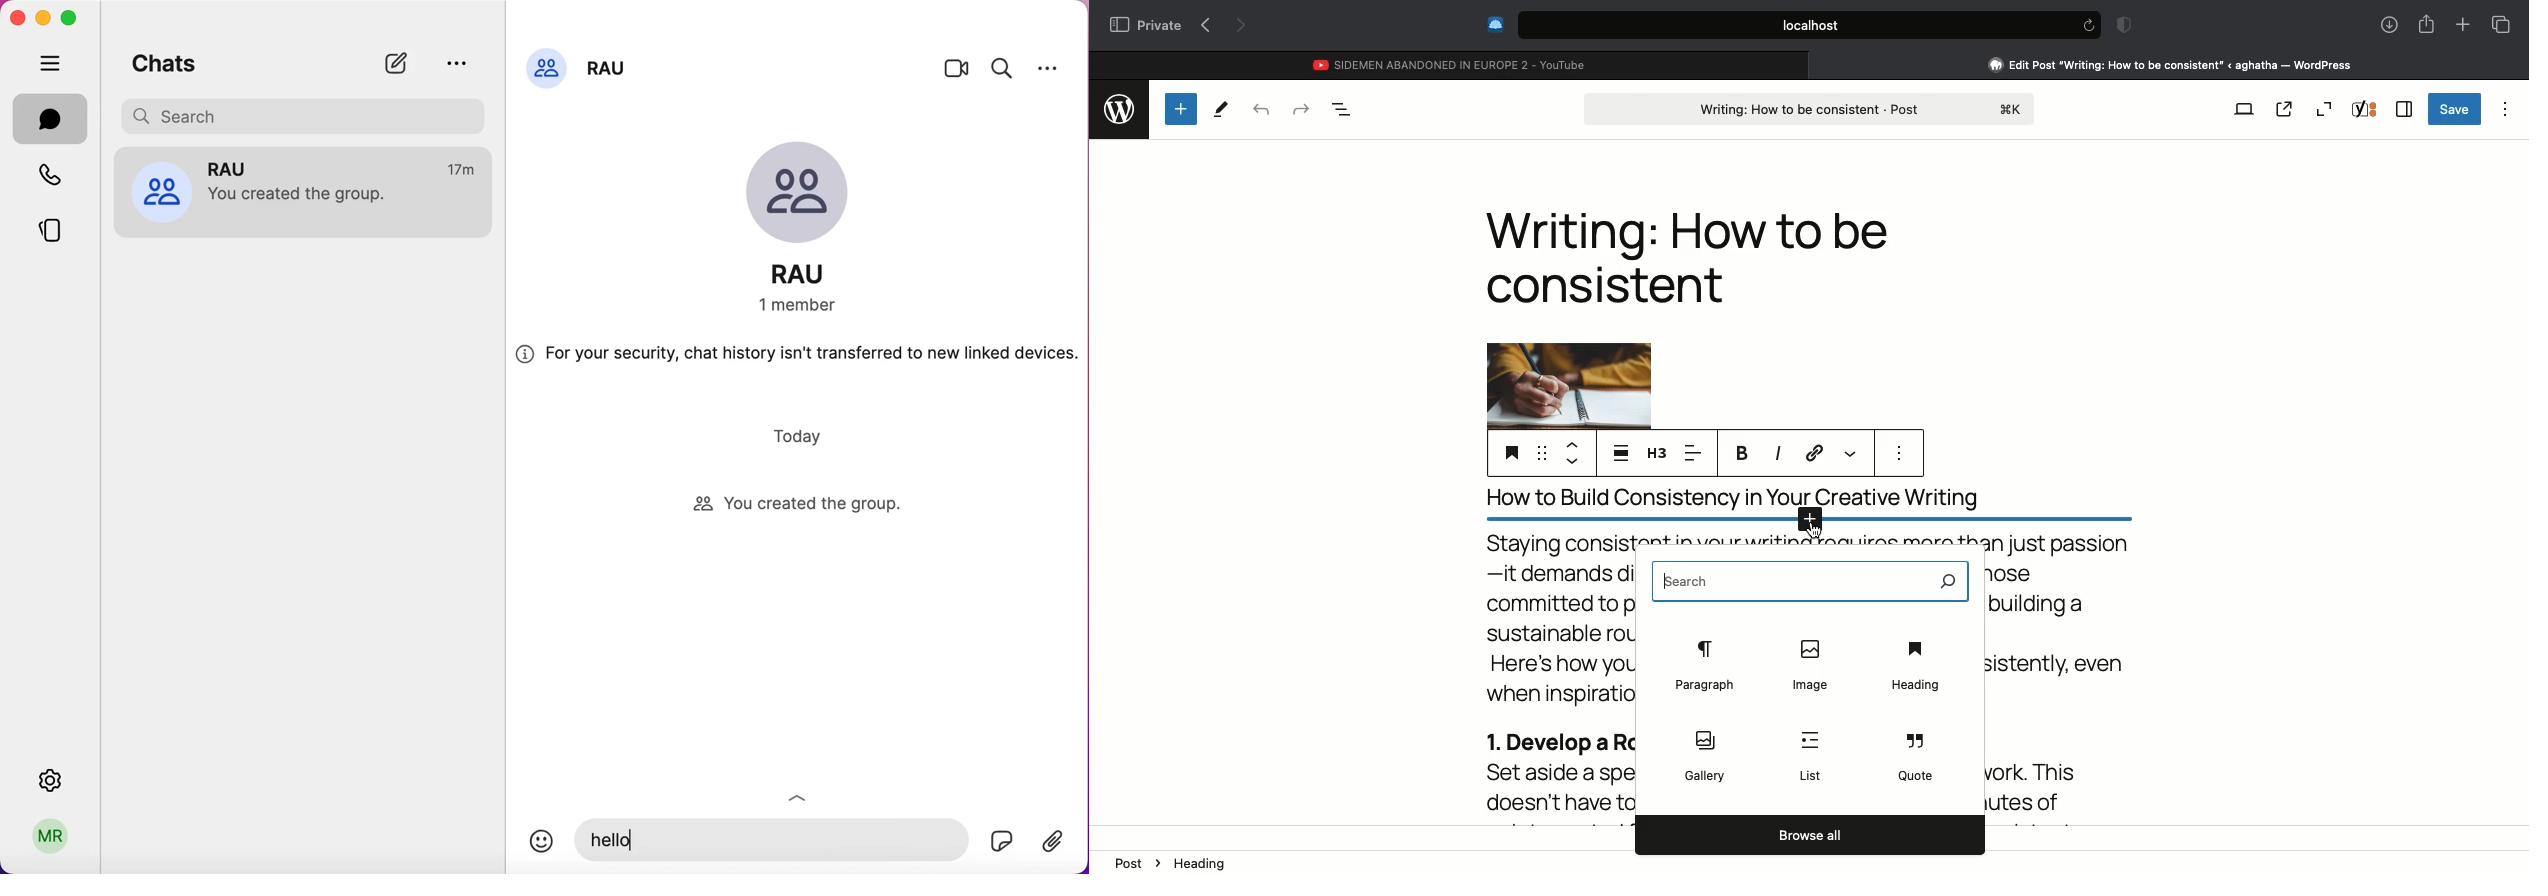  What do you see at coordinates (164, 61) in the screenshot?
I see `chats` at bounding box center [164, 61].